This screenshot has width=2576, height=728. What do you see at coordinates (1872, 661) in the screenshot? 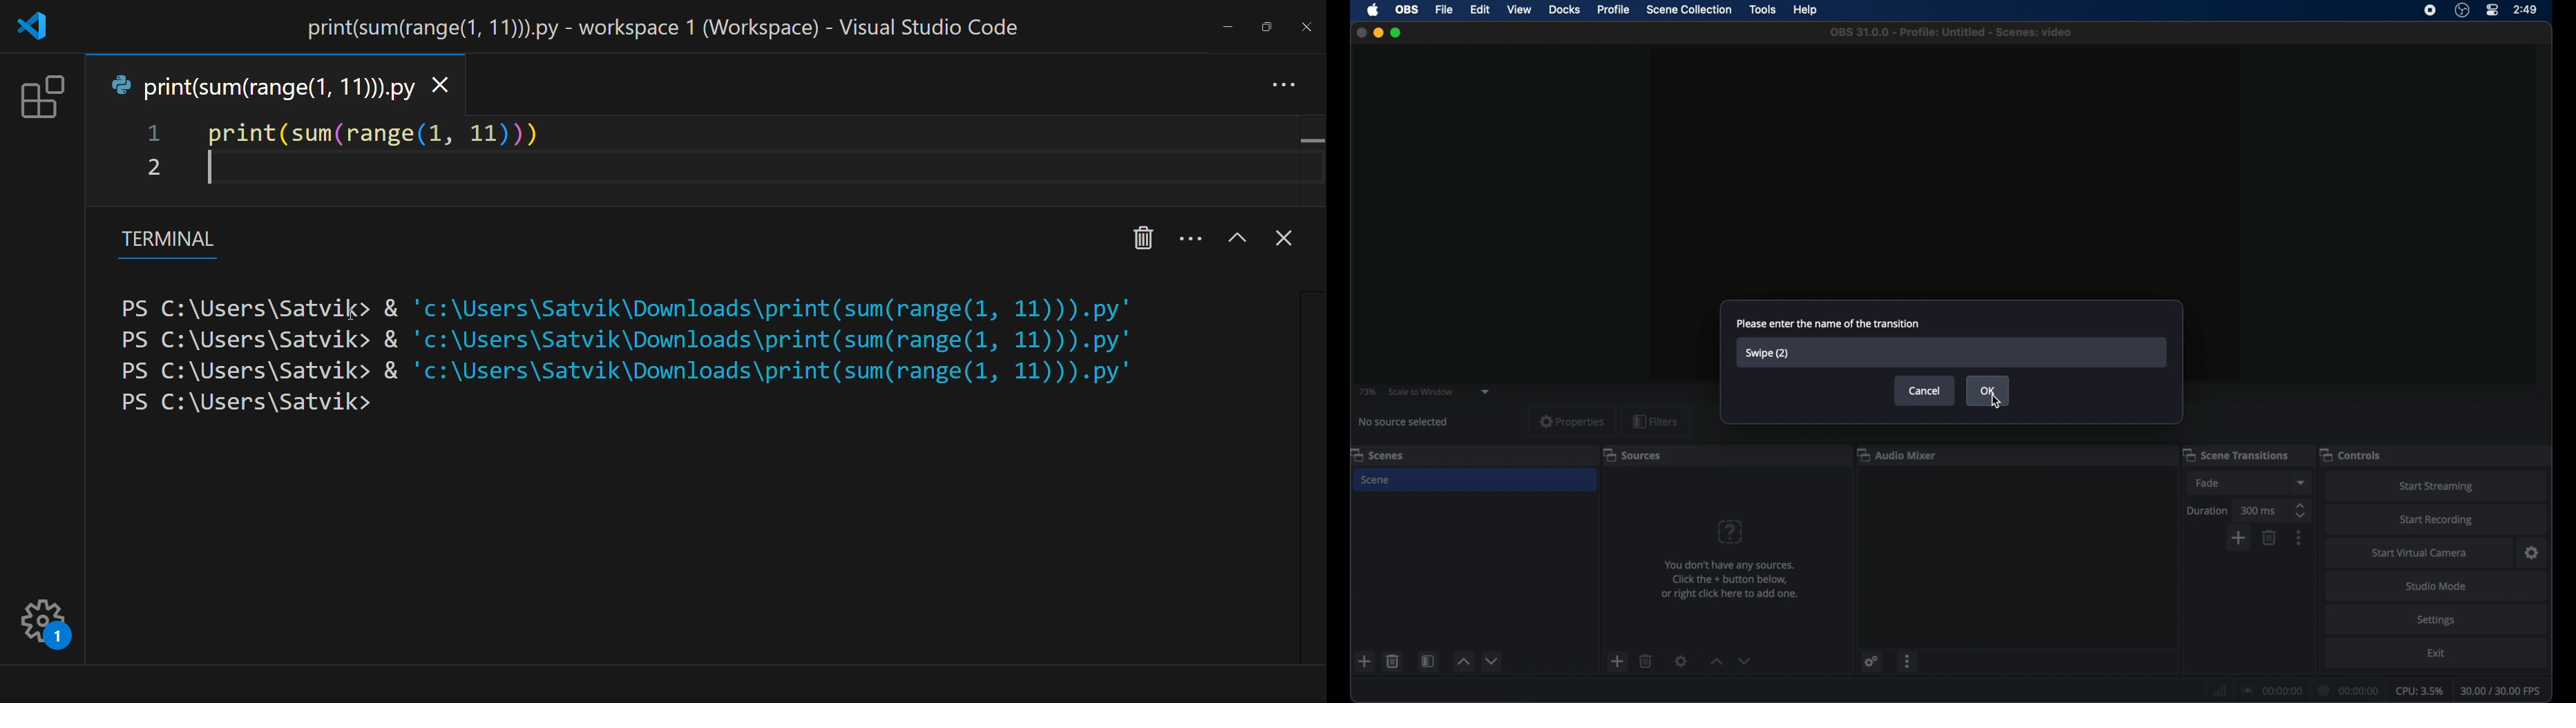
I see `settings` at bounding box center [1872, 661].